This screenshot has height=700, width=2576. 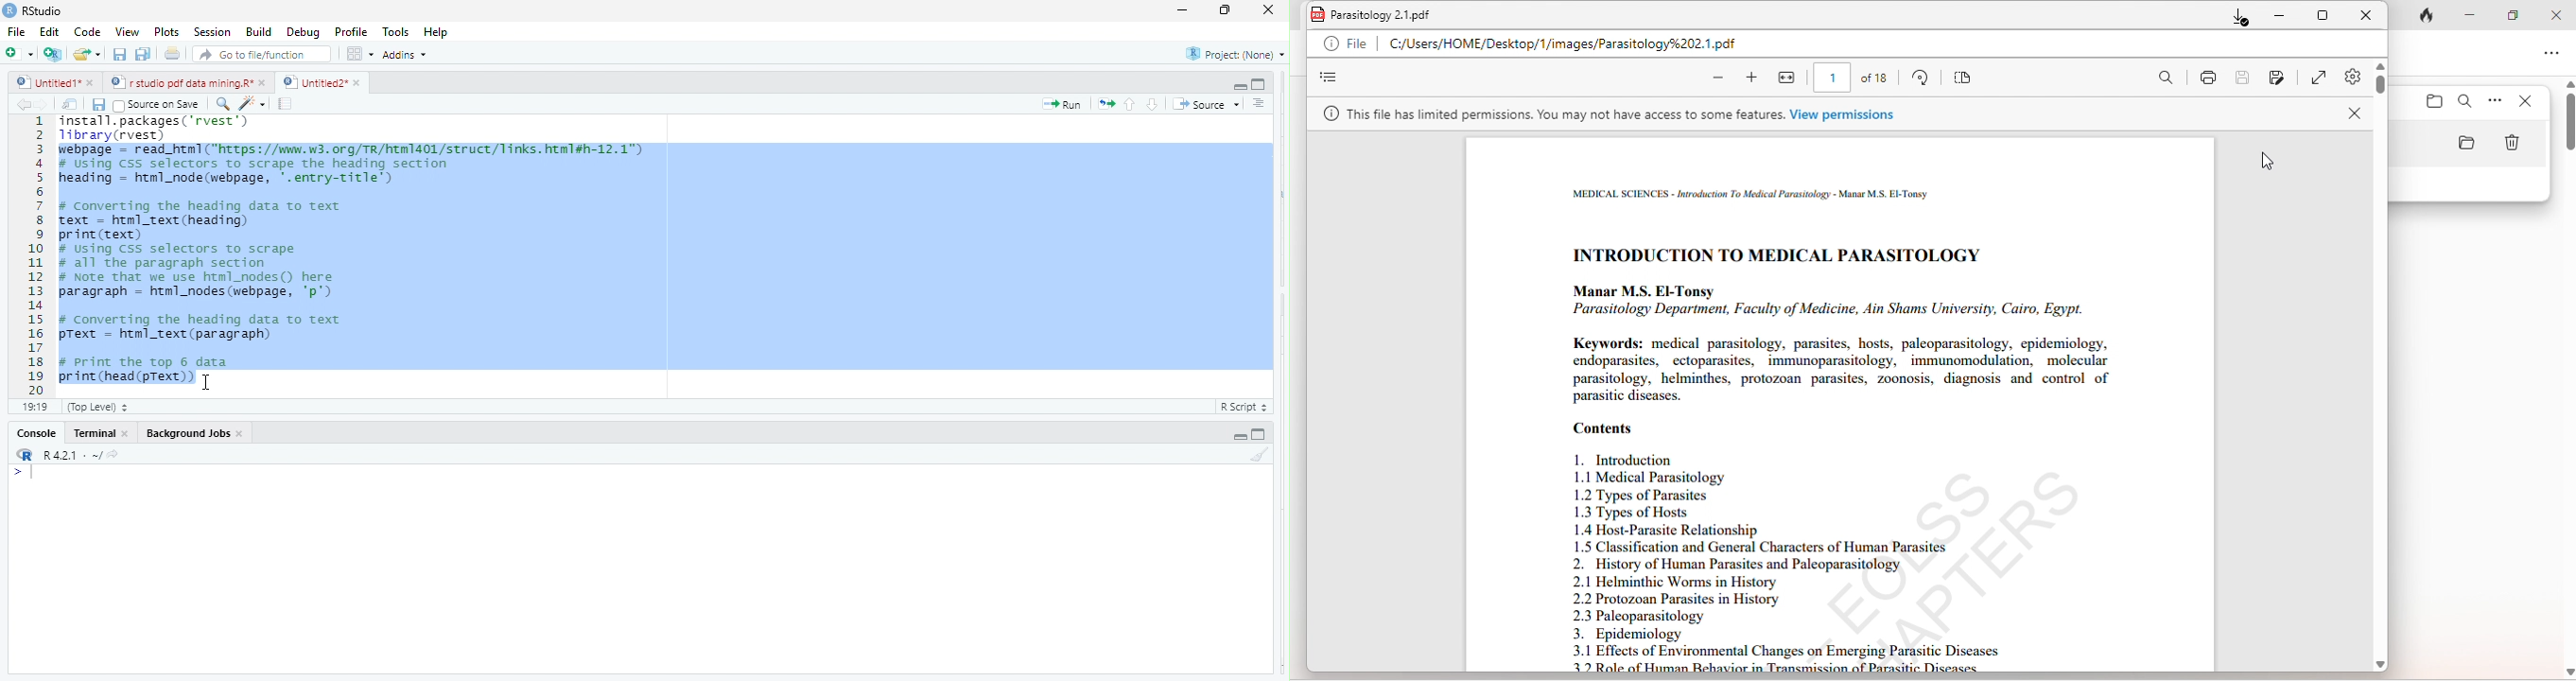 What do you see at coordinates (96, 433) in the screenshot?
I see `terminal` at bounding box center [96, 433].